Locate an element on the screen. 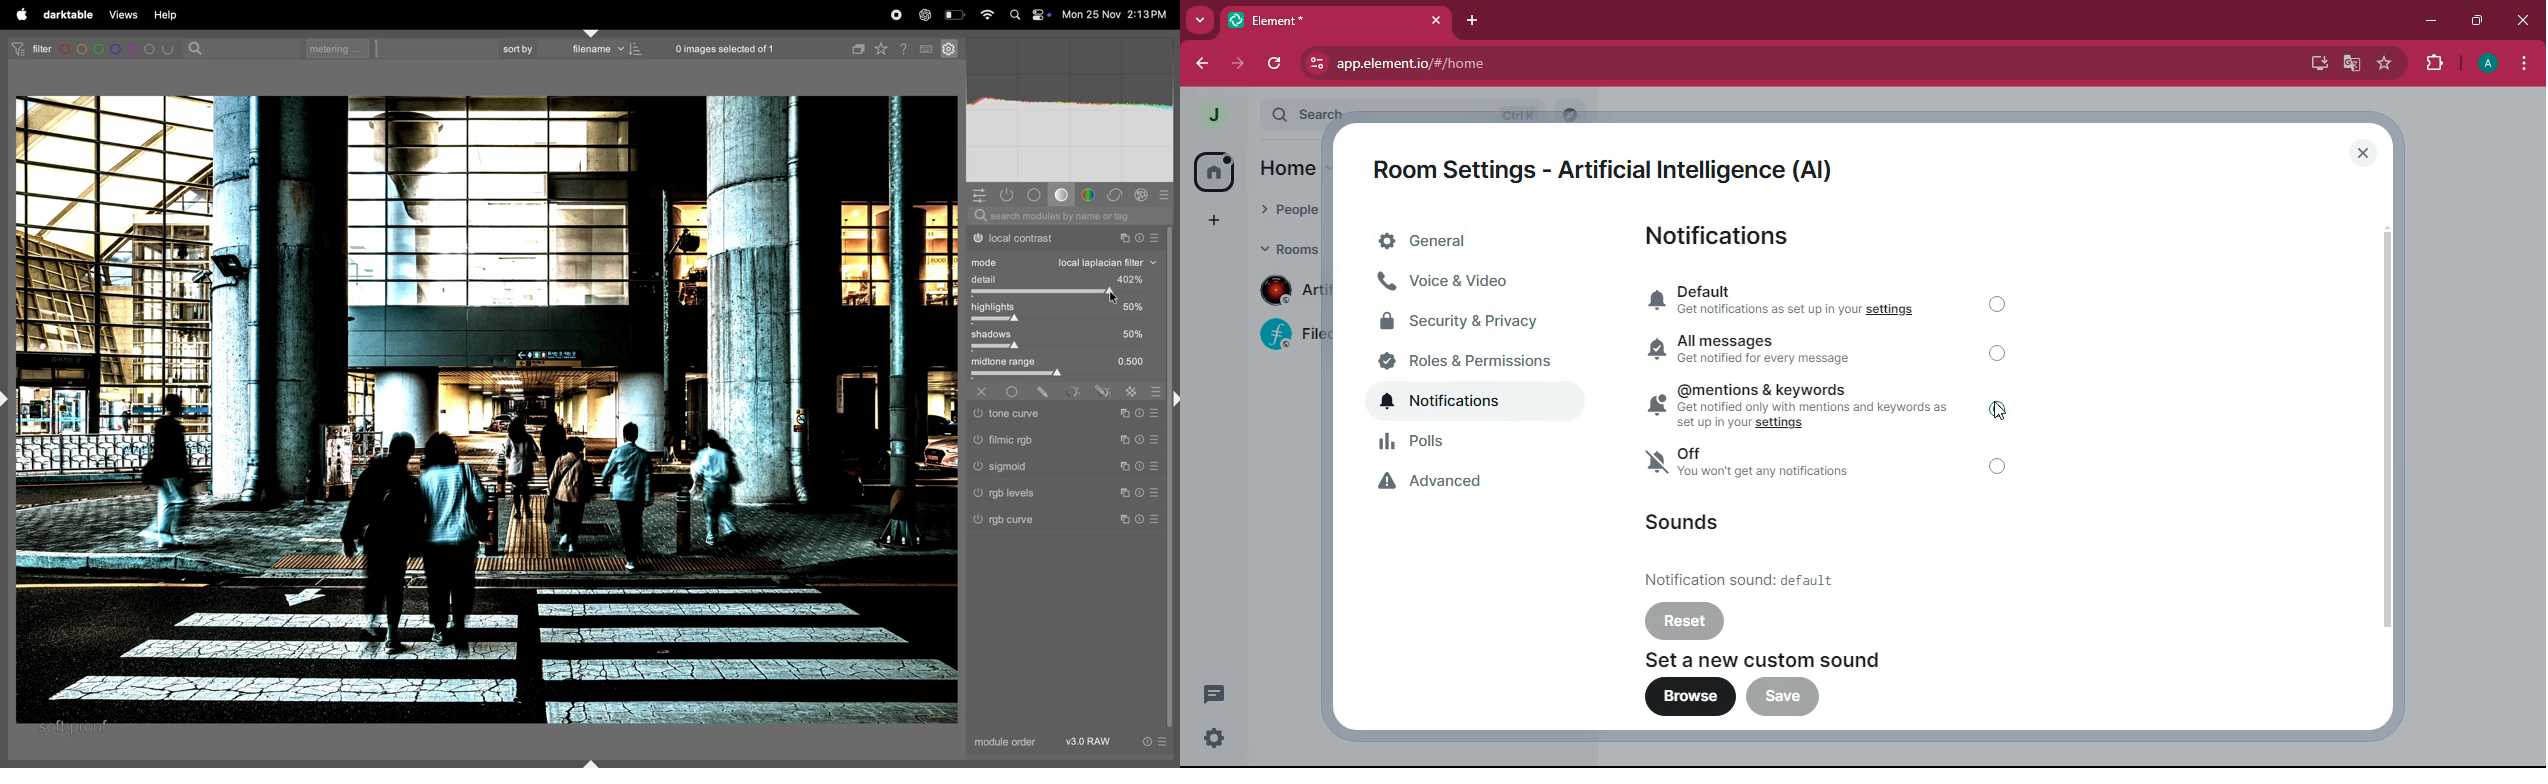  default is located at coordinates (1791, 302).